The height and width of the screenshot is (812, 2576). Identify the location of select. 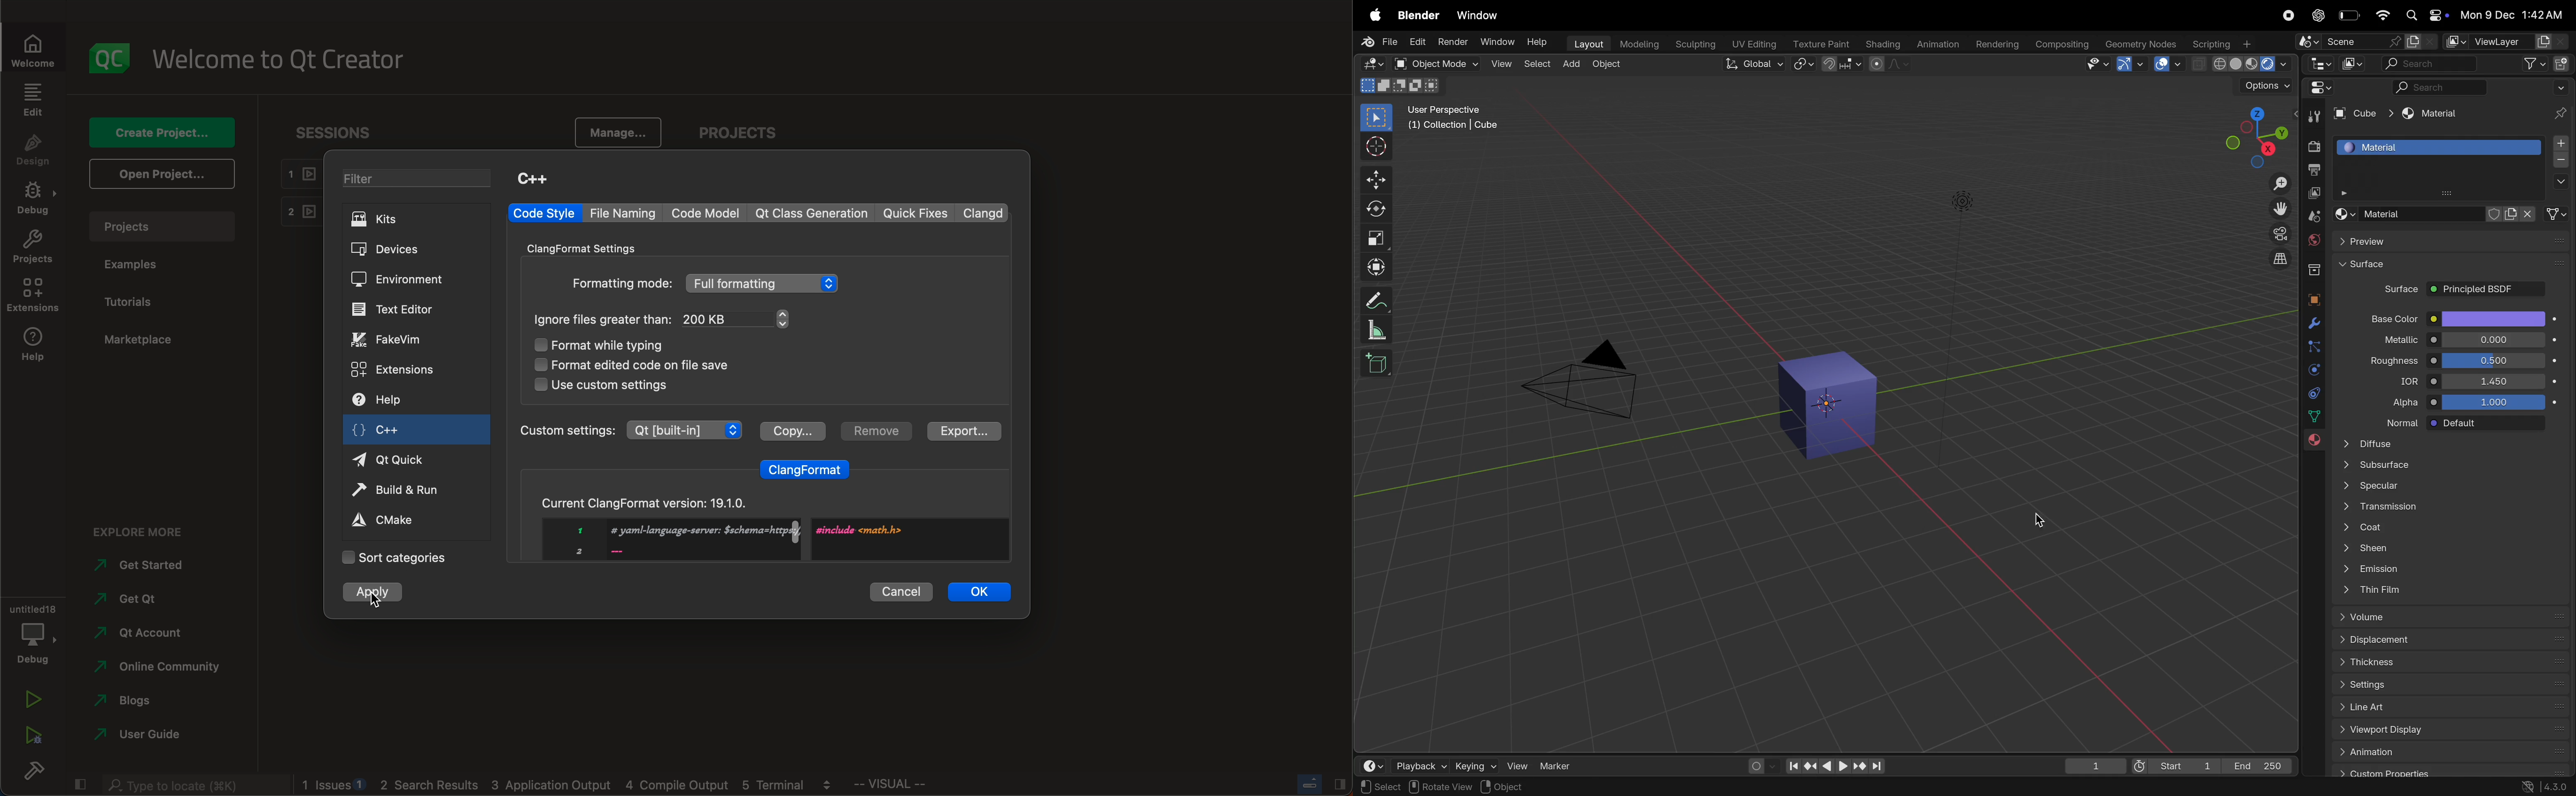
(1537, 66).